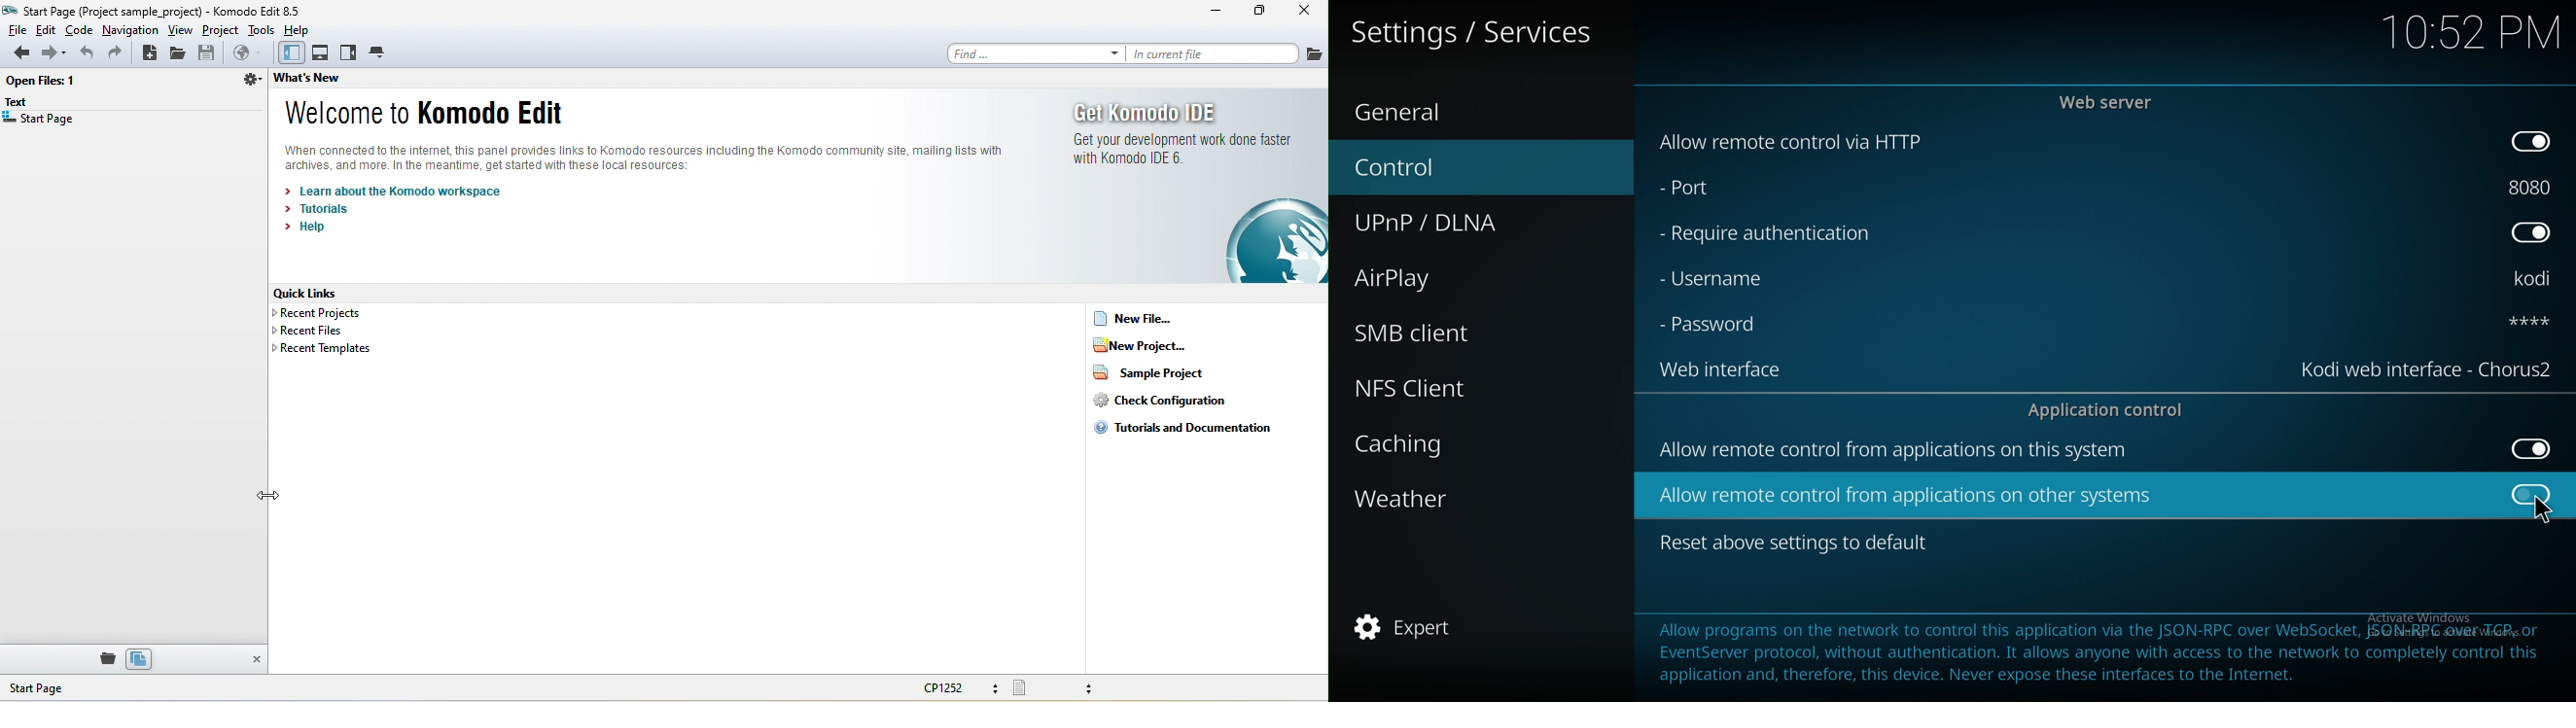  What do you see at coordinates (1729, 372) in the screenshot?
I see `web interface` at bounding box center [1729, 372].